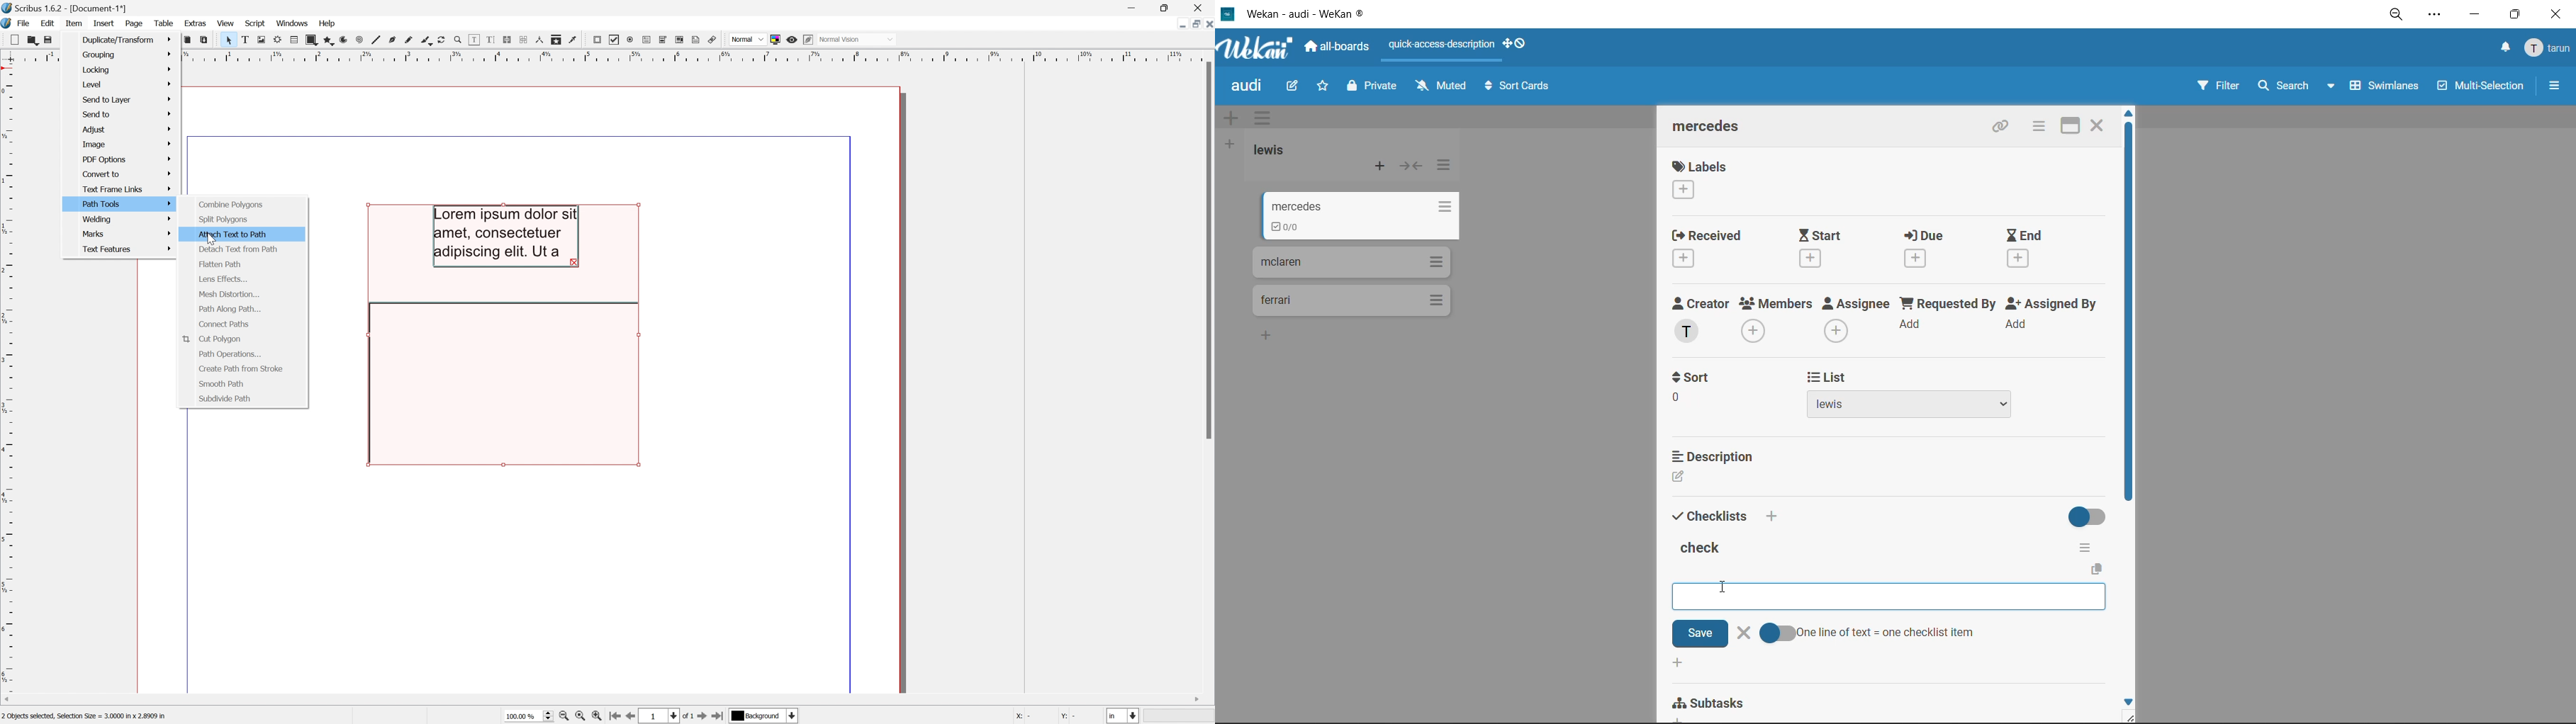 The height and width of the screenshot is (728, 2576). I want to click on of 1, so click(686, 717).